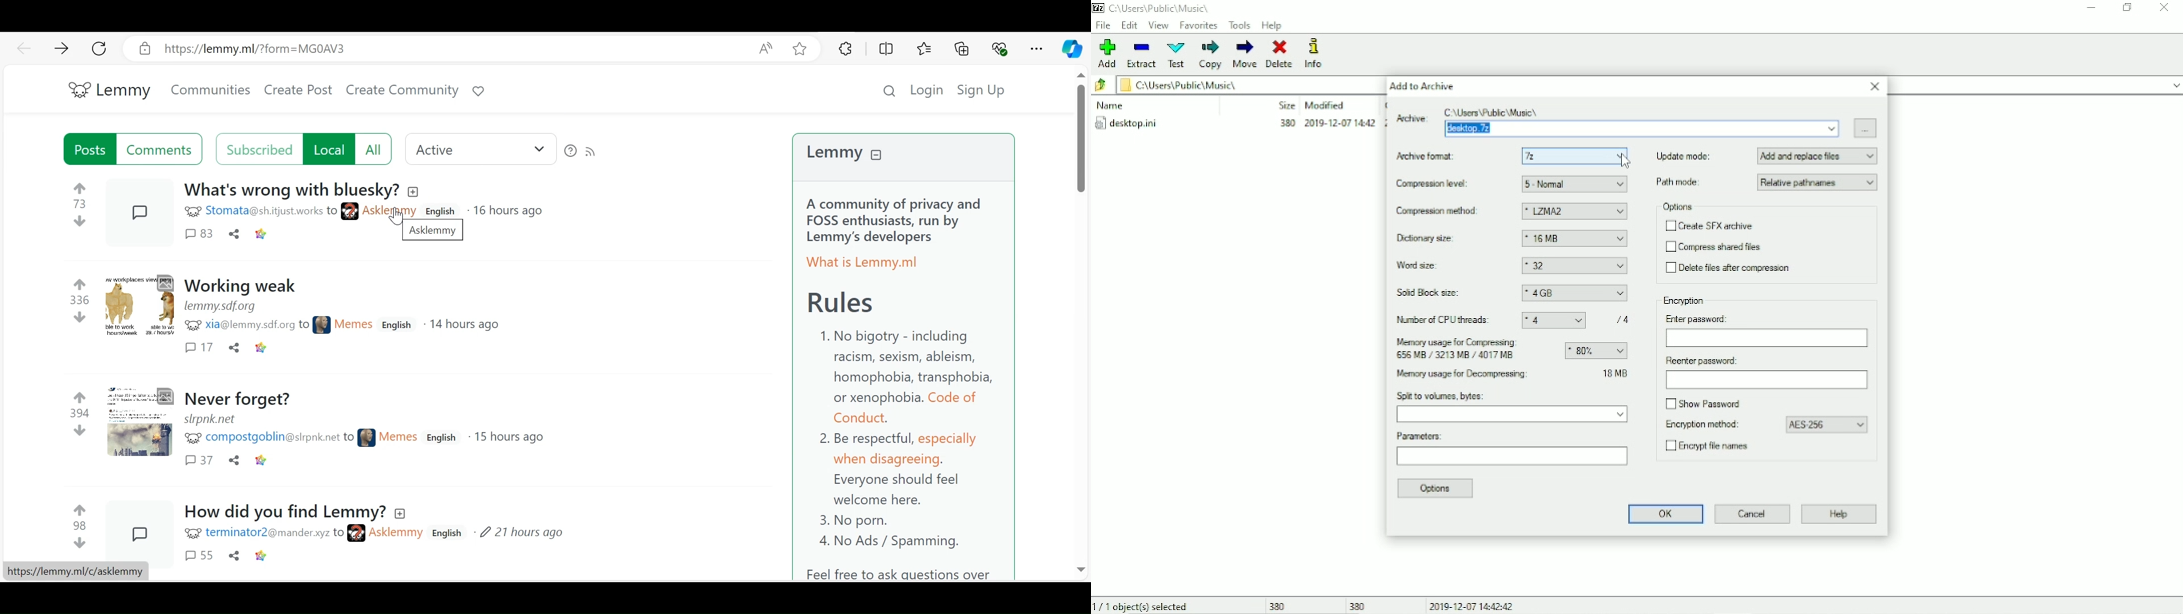 Image resolution: width=2184 pixels, height=616 pixels. What do you see at coordinates (2092, 8) in the screenshot?
I see `Minimize` at bounding box center [2092, 8].